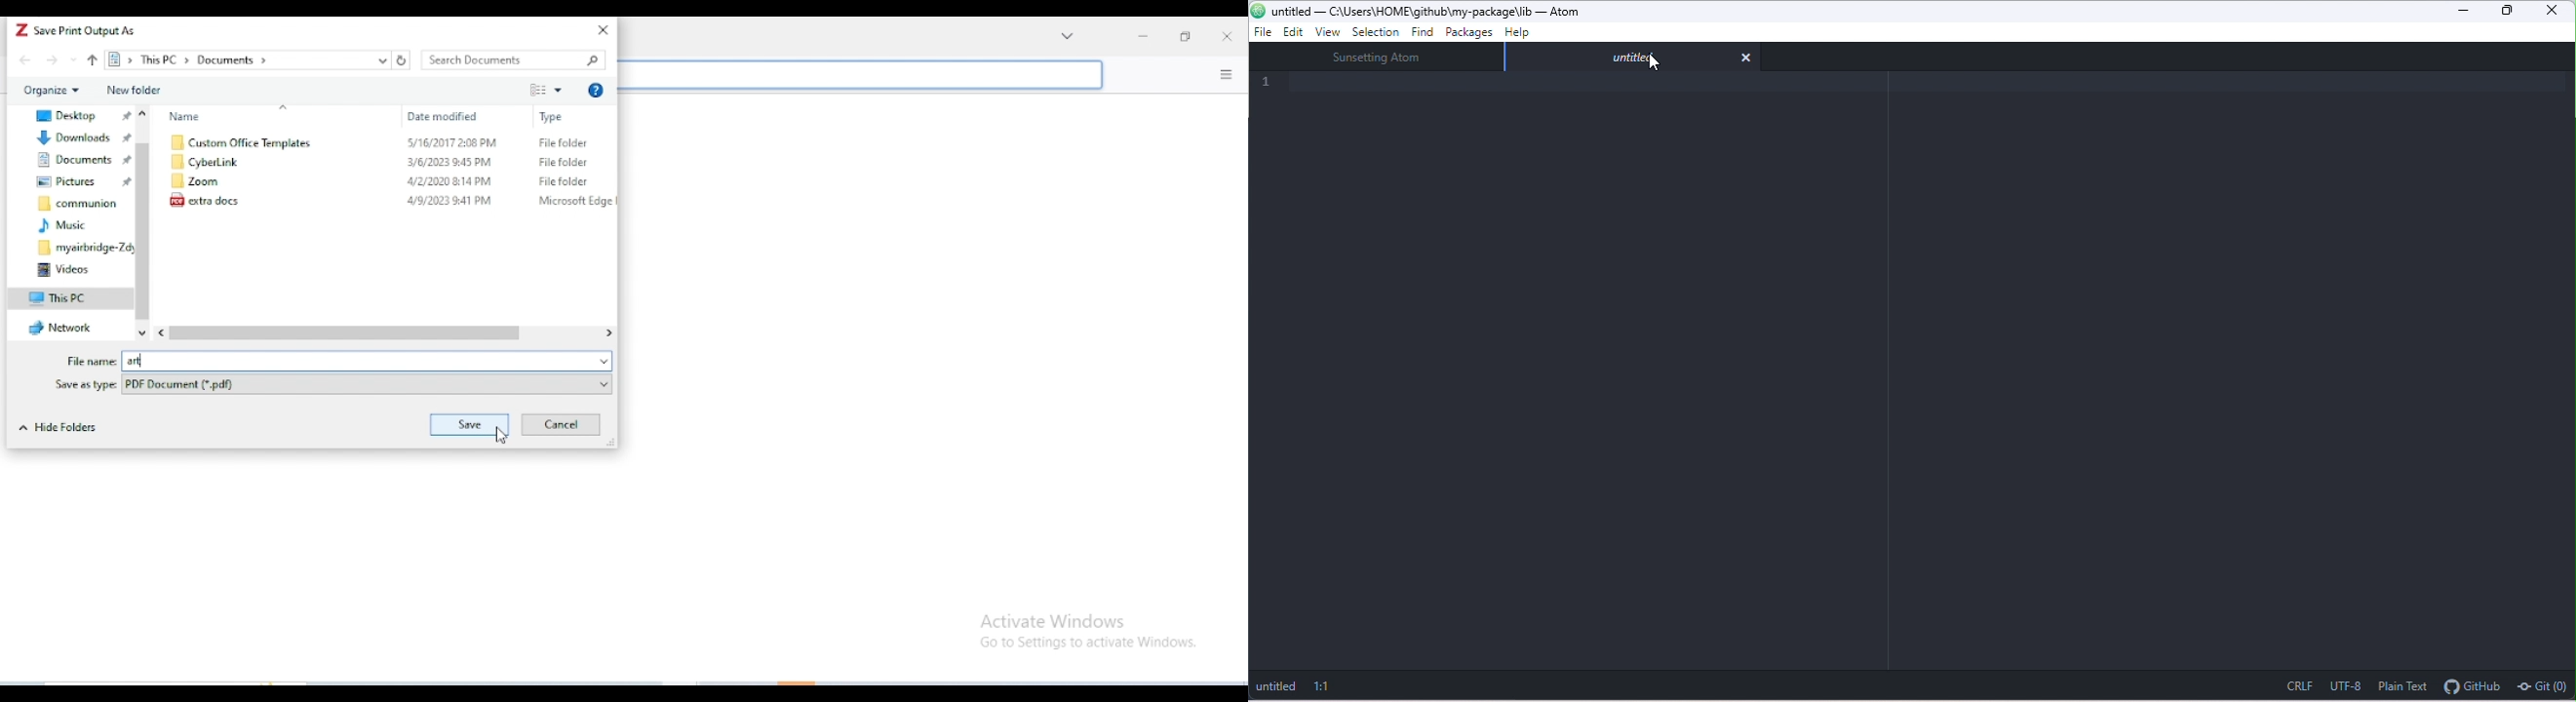 The image size is (2576, 728). What do you see at coordinates (502, 435) in the screenshot?
I see `cursor` at bounding box center [502, 435].